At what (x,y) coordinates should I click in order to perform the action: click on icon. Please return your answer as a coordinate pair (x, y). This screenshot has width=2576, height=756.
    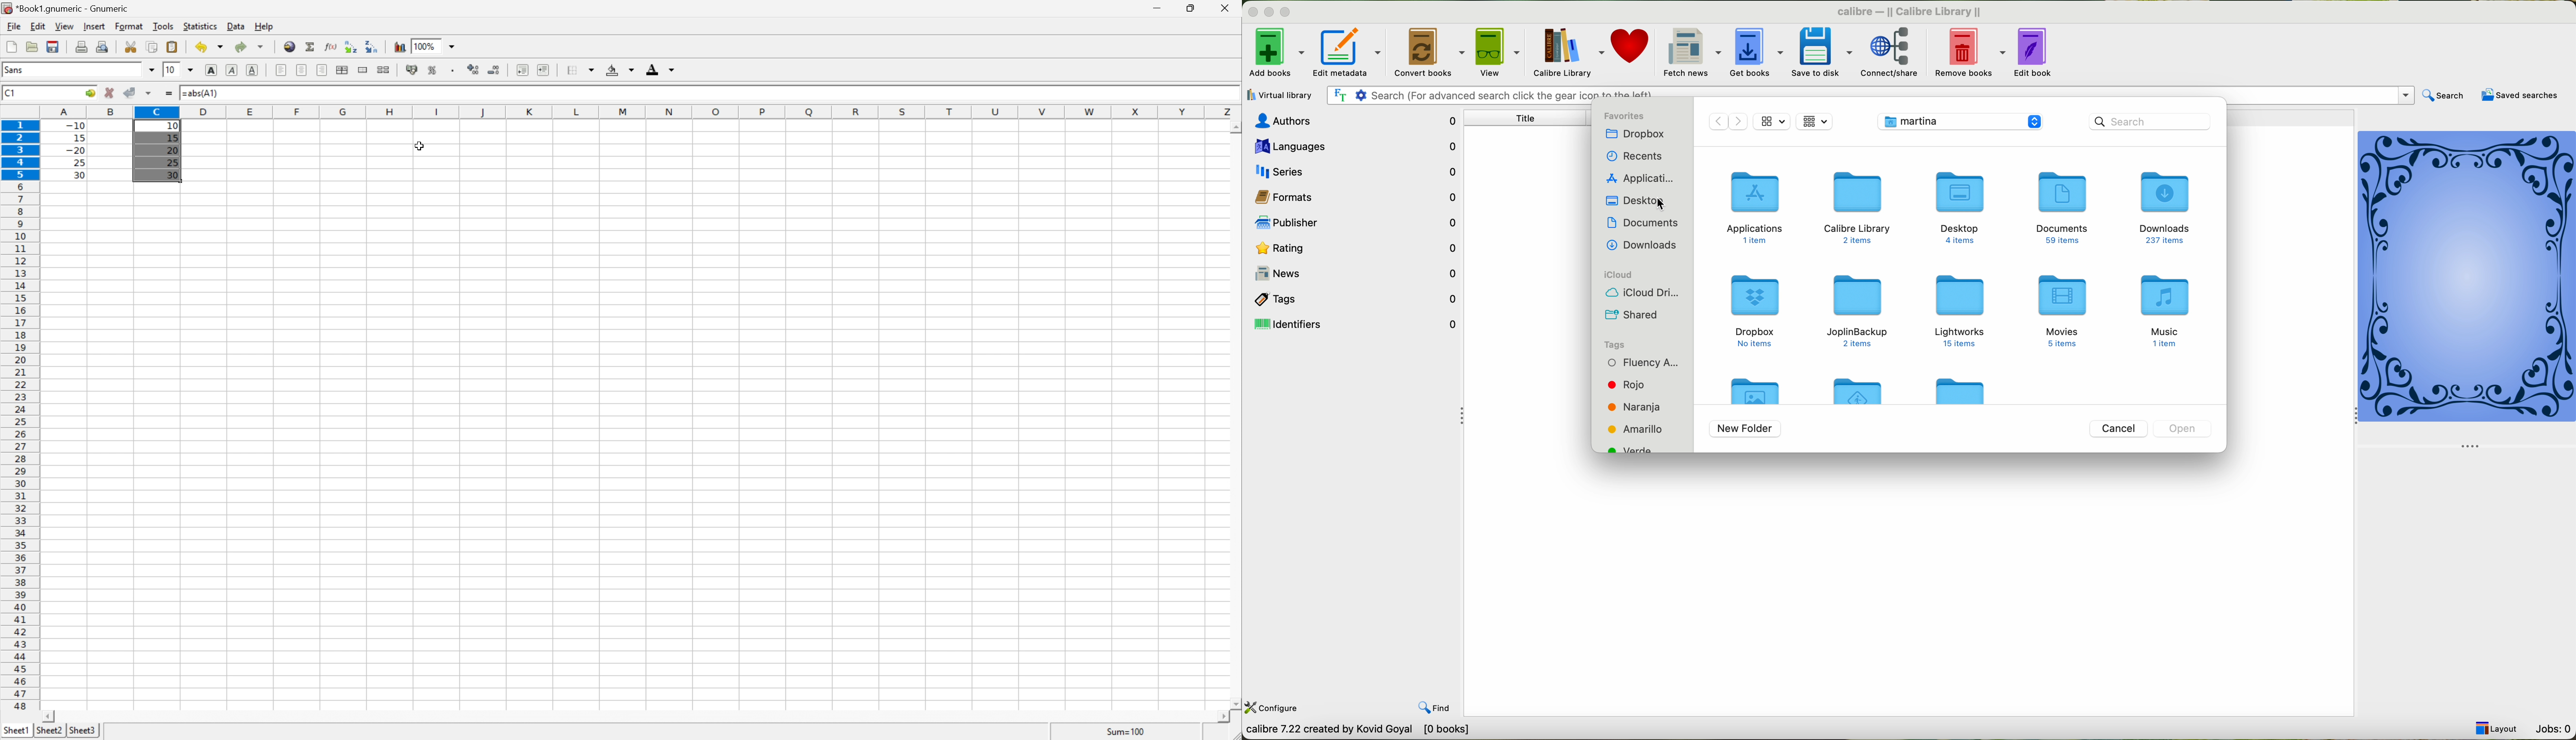
    Looking at the image, I should click on (1772, 123).